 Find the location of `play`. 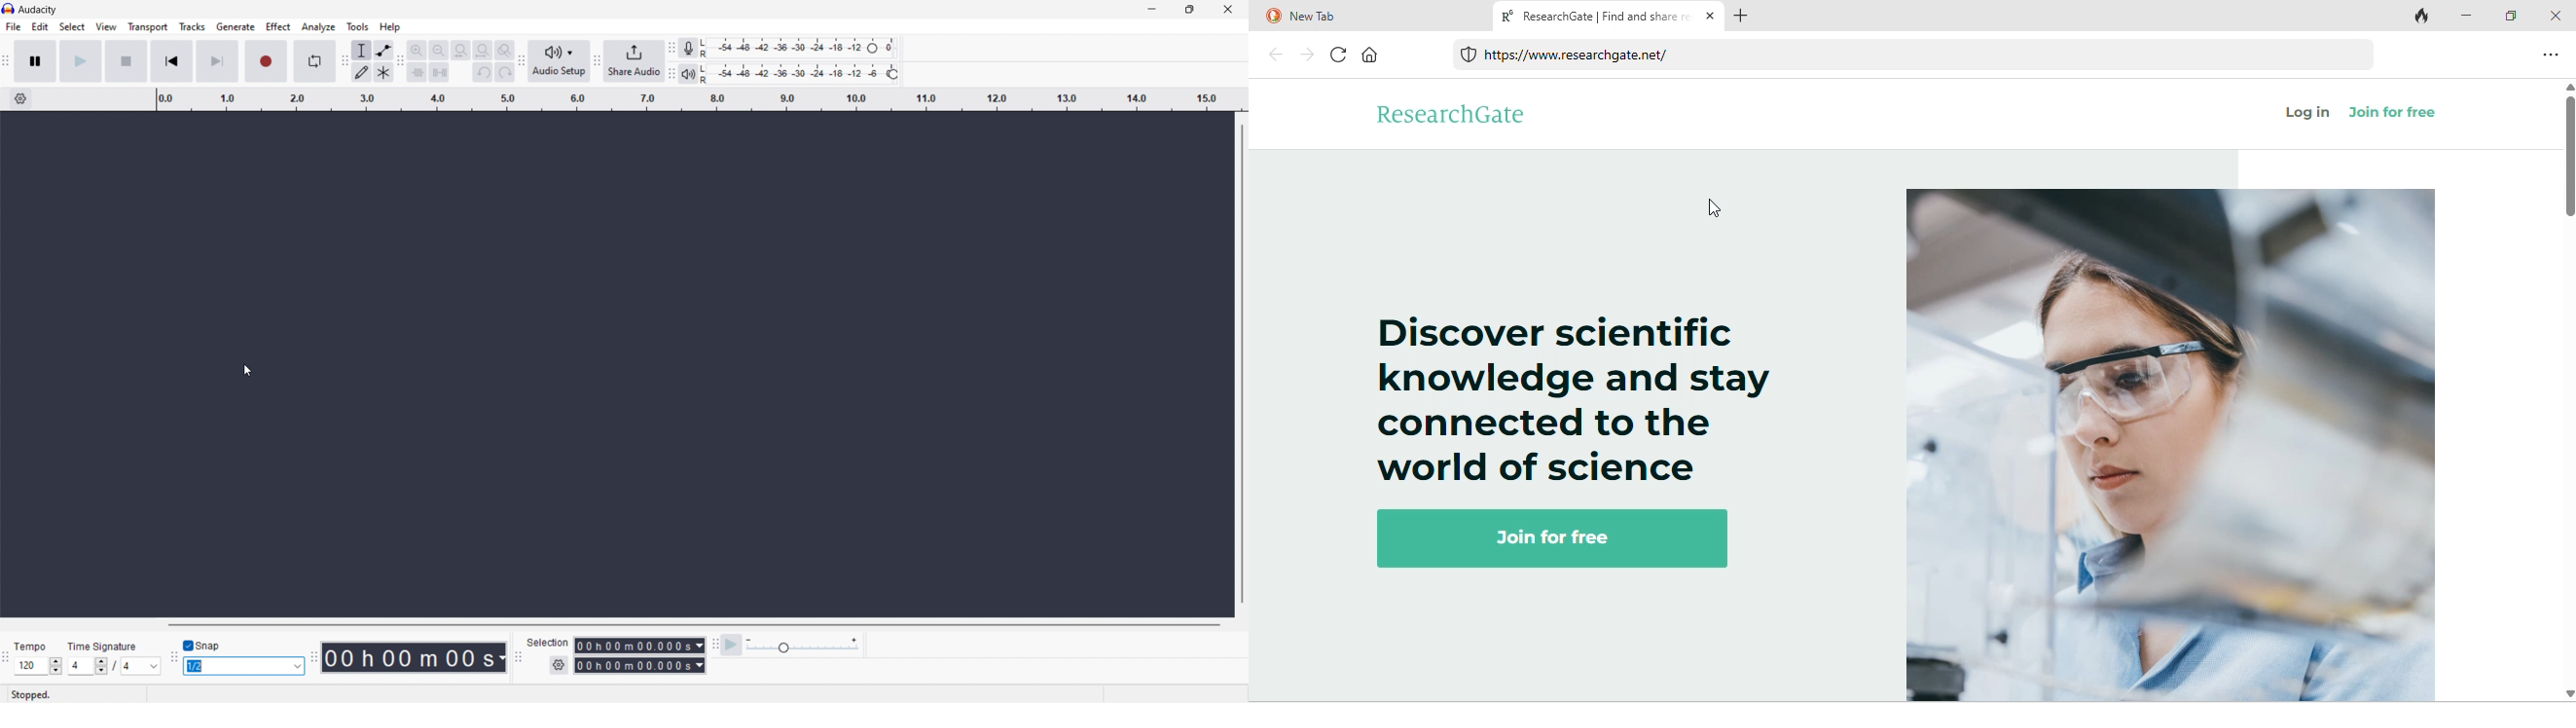

play is located at coordinates (79, 61).